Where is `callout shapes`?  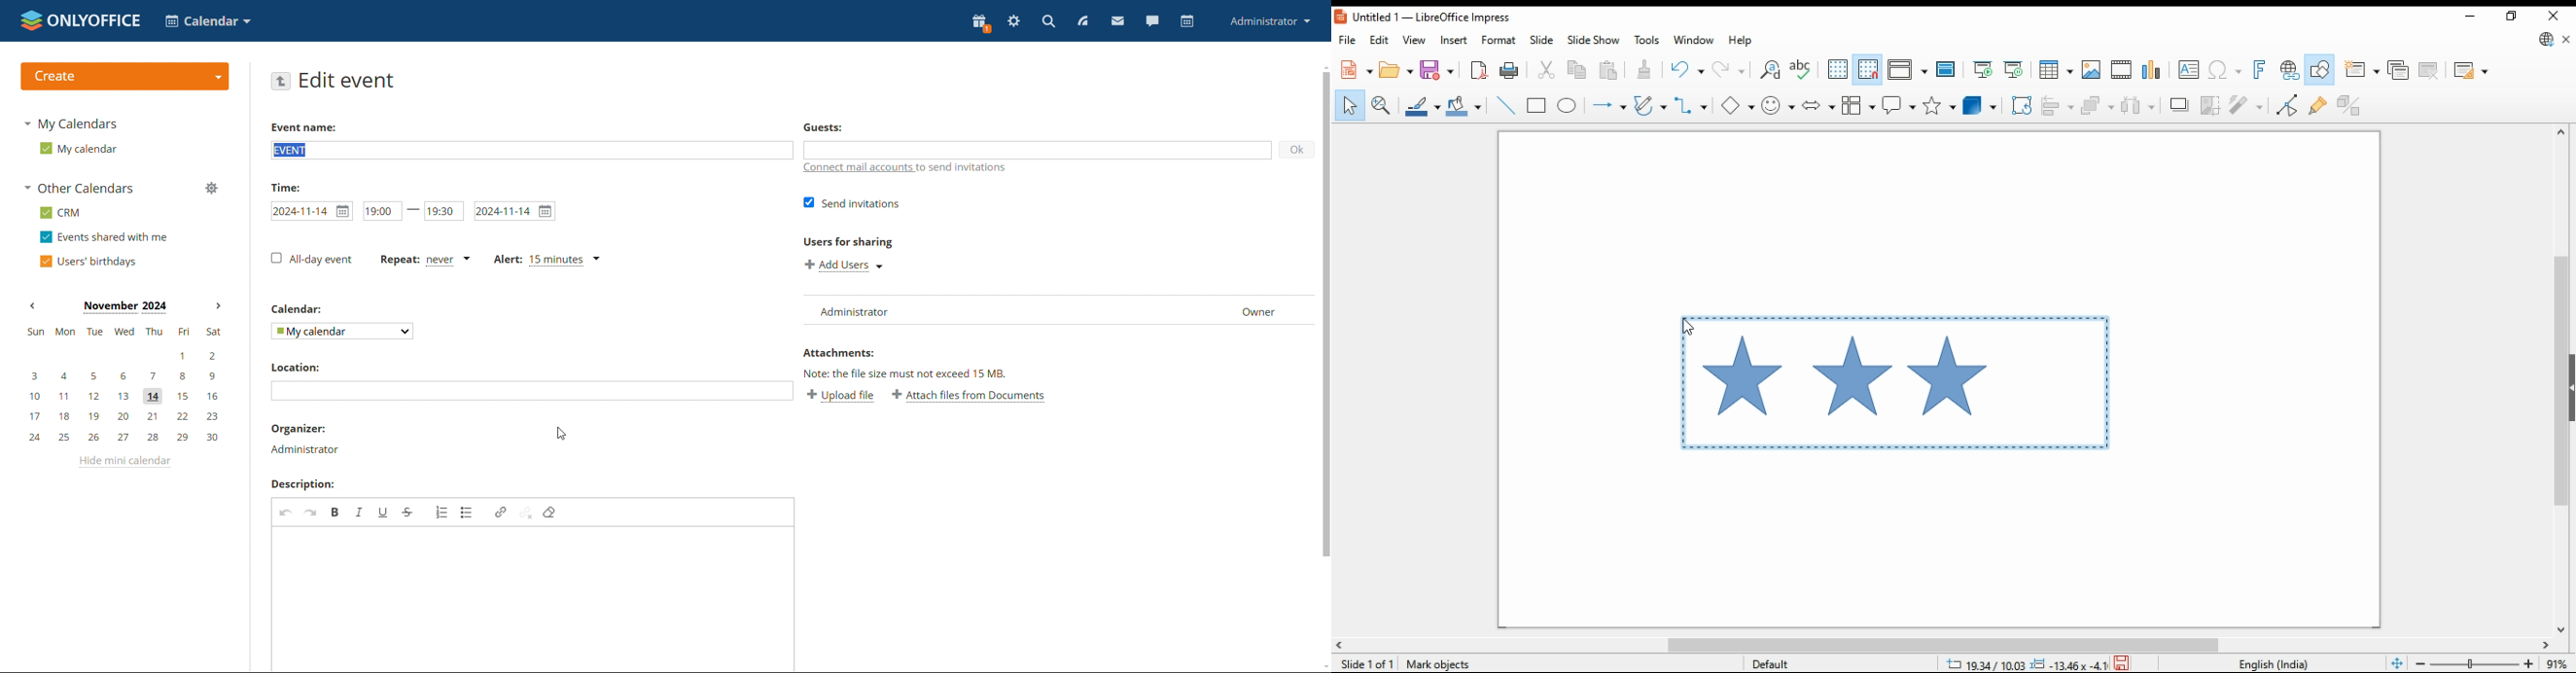
callout shapes is located at coordinates (1898, 105).